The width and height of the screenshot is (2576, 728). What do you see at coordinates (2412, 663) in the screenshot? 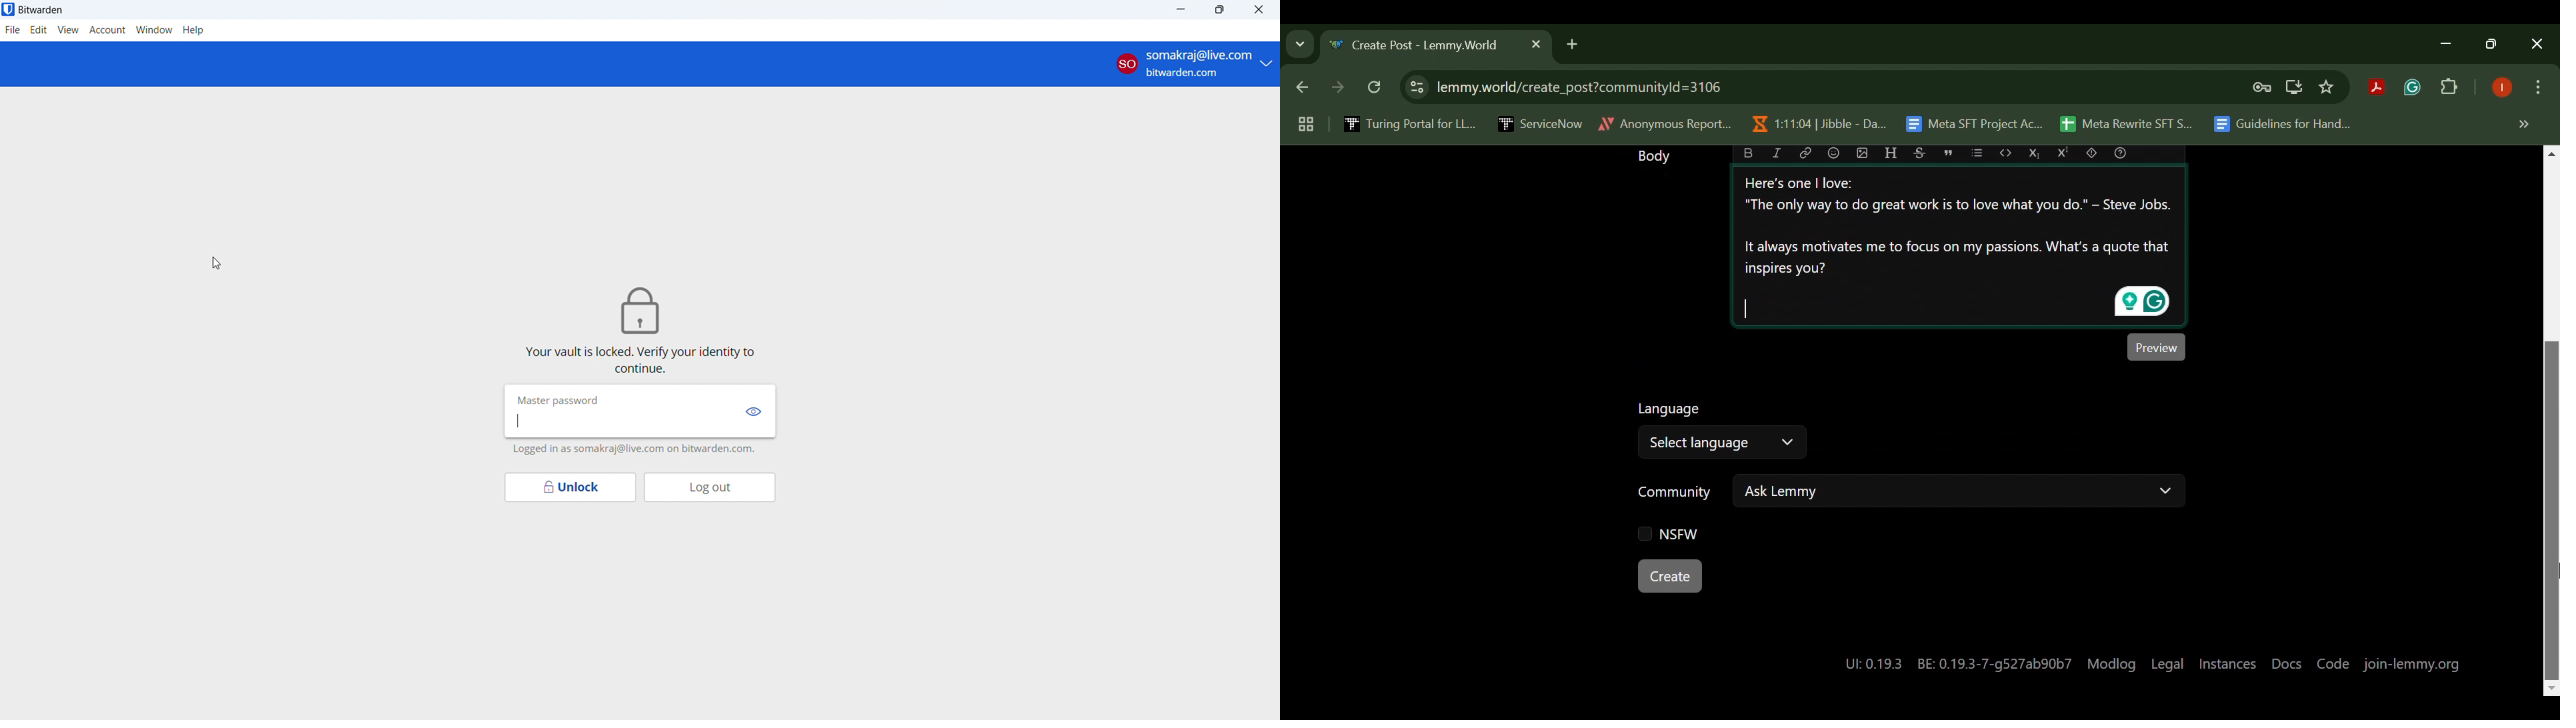
I see `join-lemmy.org` at bounding box center [2412, 663].